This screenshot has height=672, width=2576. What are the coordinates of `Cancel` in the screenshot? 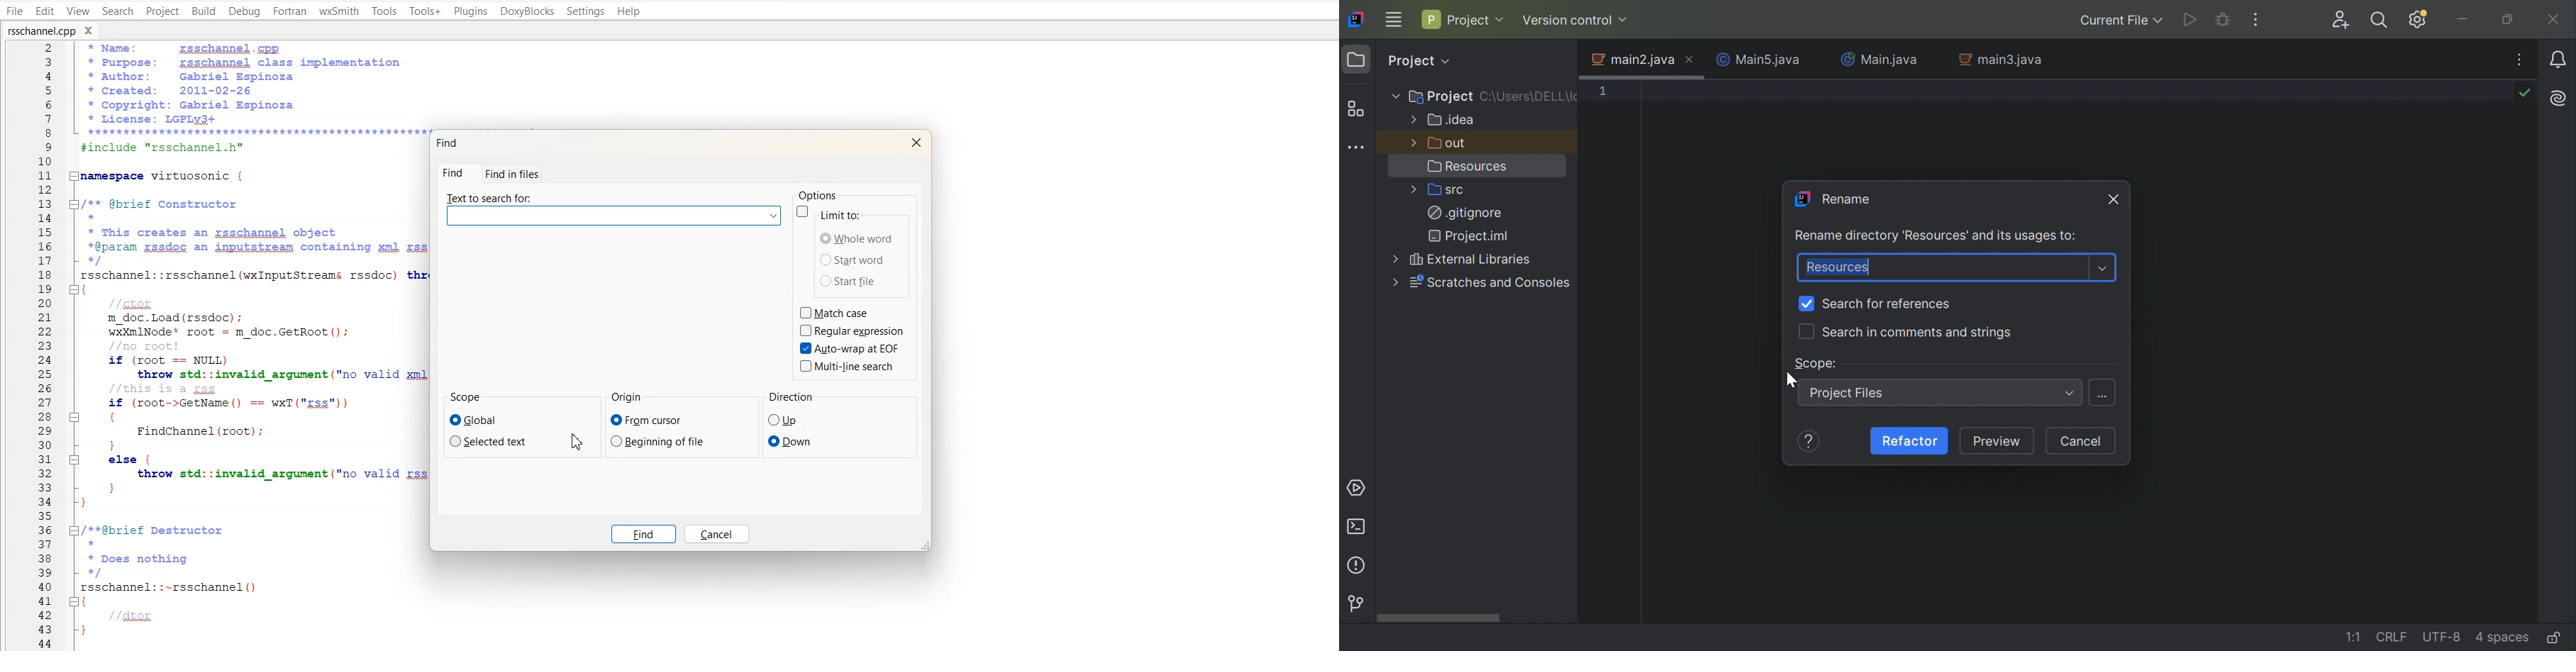 It's located at (717, 534).